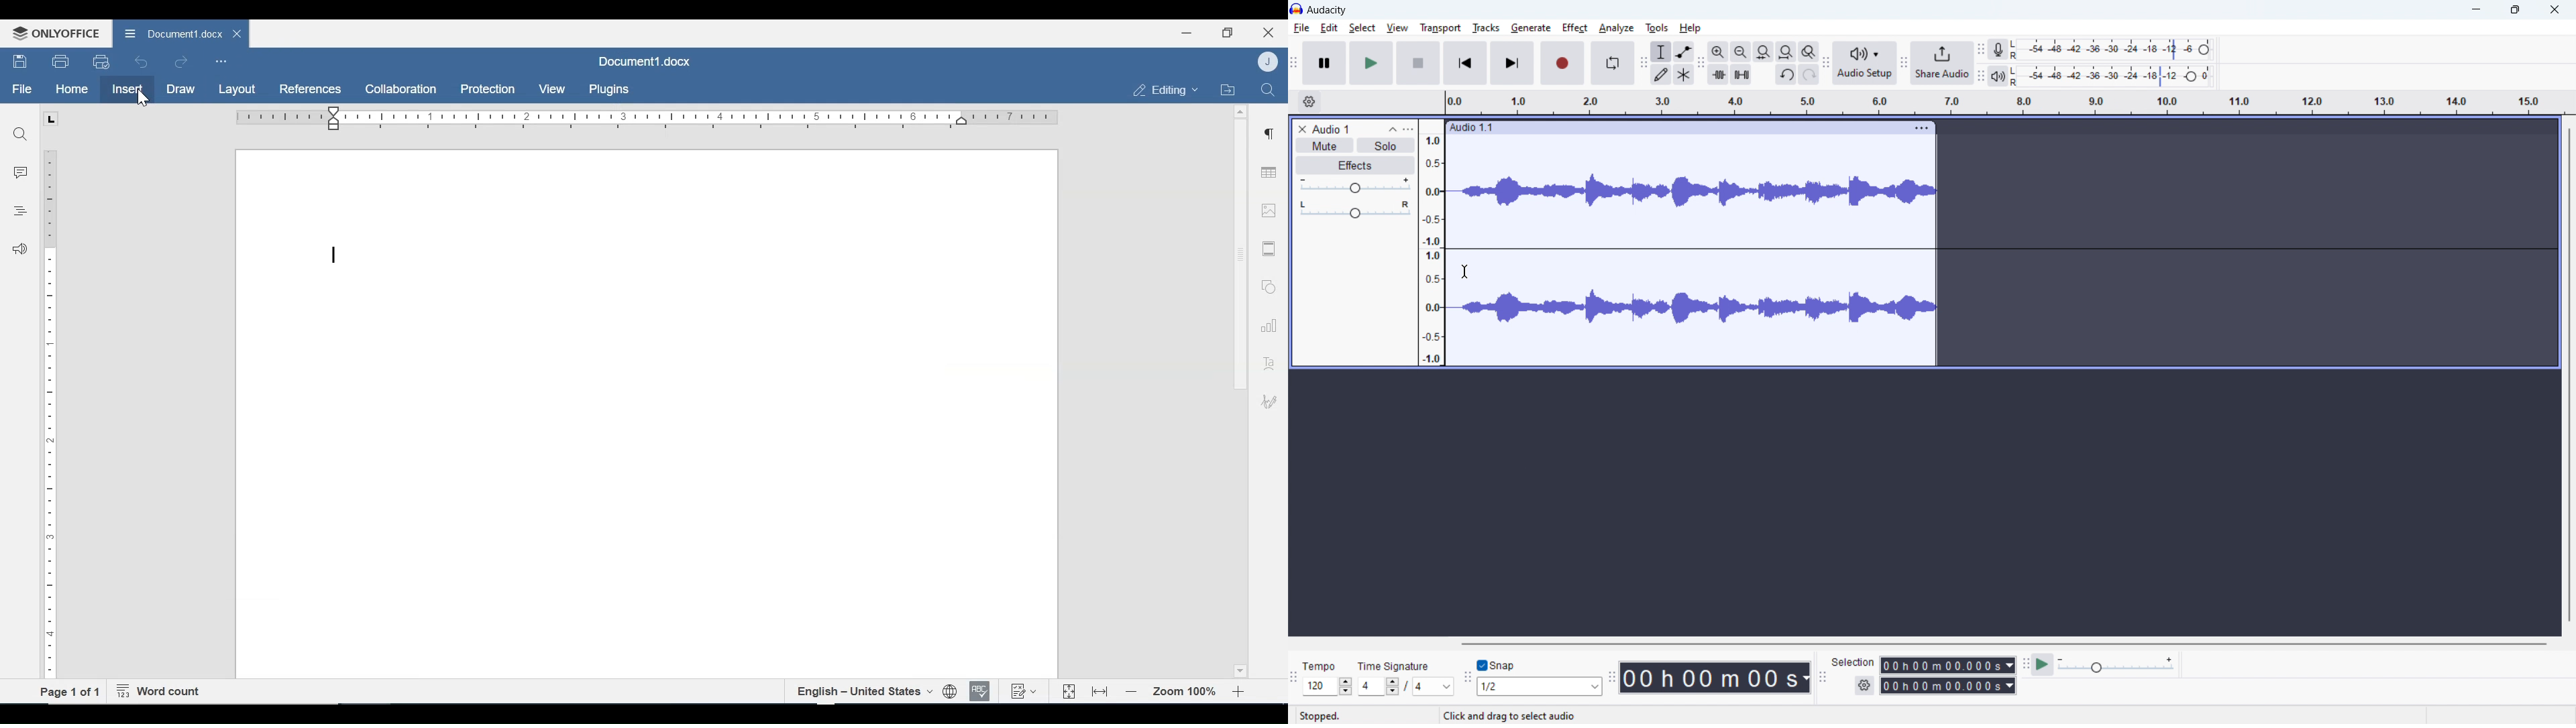  What do you see at coordinates (1418, 64) in the screenshot?
I see `stop` at bounding box center [1418, 64].